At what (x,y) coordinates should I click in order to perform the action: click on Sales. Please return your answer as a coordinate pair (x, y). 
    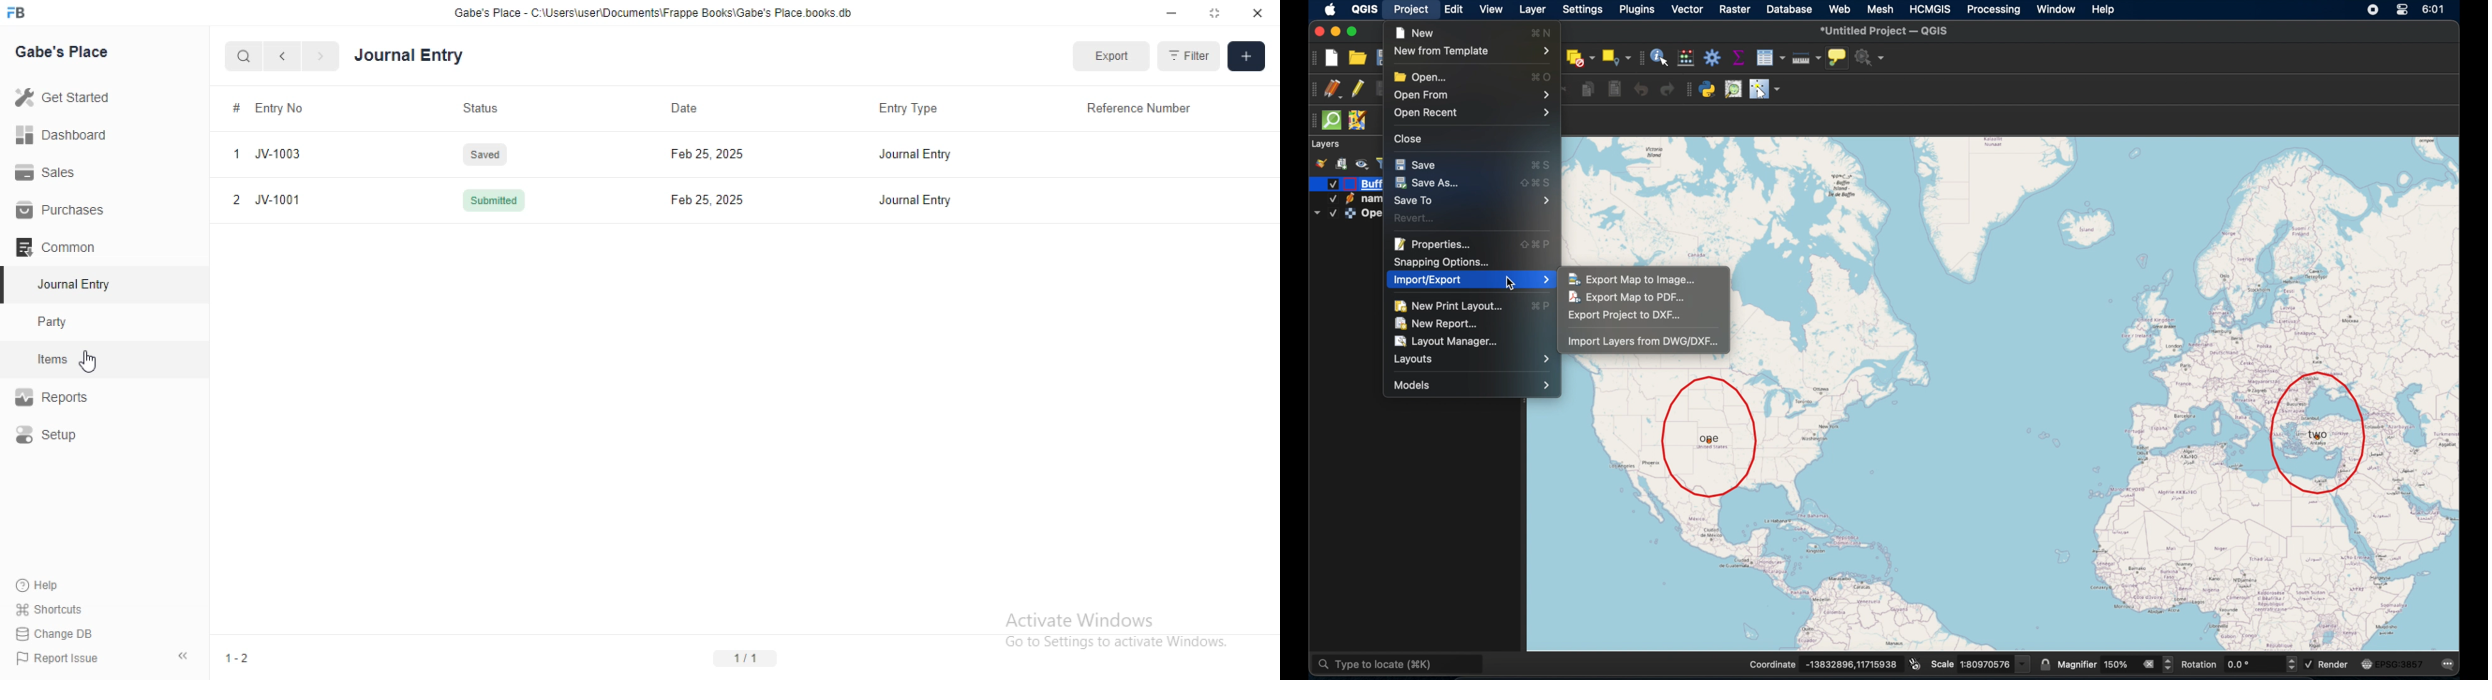
    Looking at the image, I should click on (52, 171).